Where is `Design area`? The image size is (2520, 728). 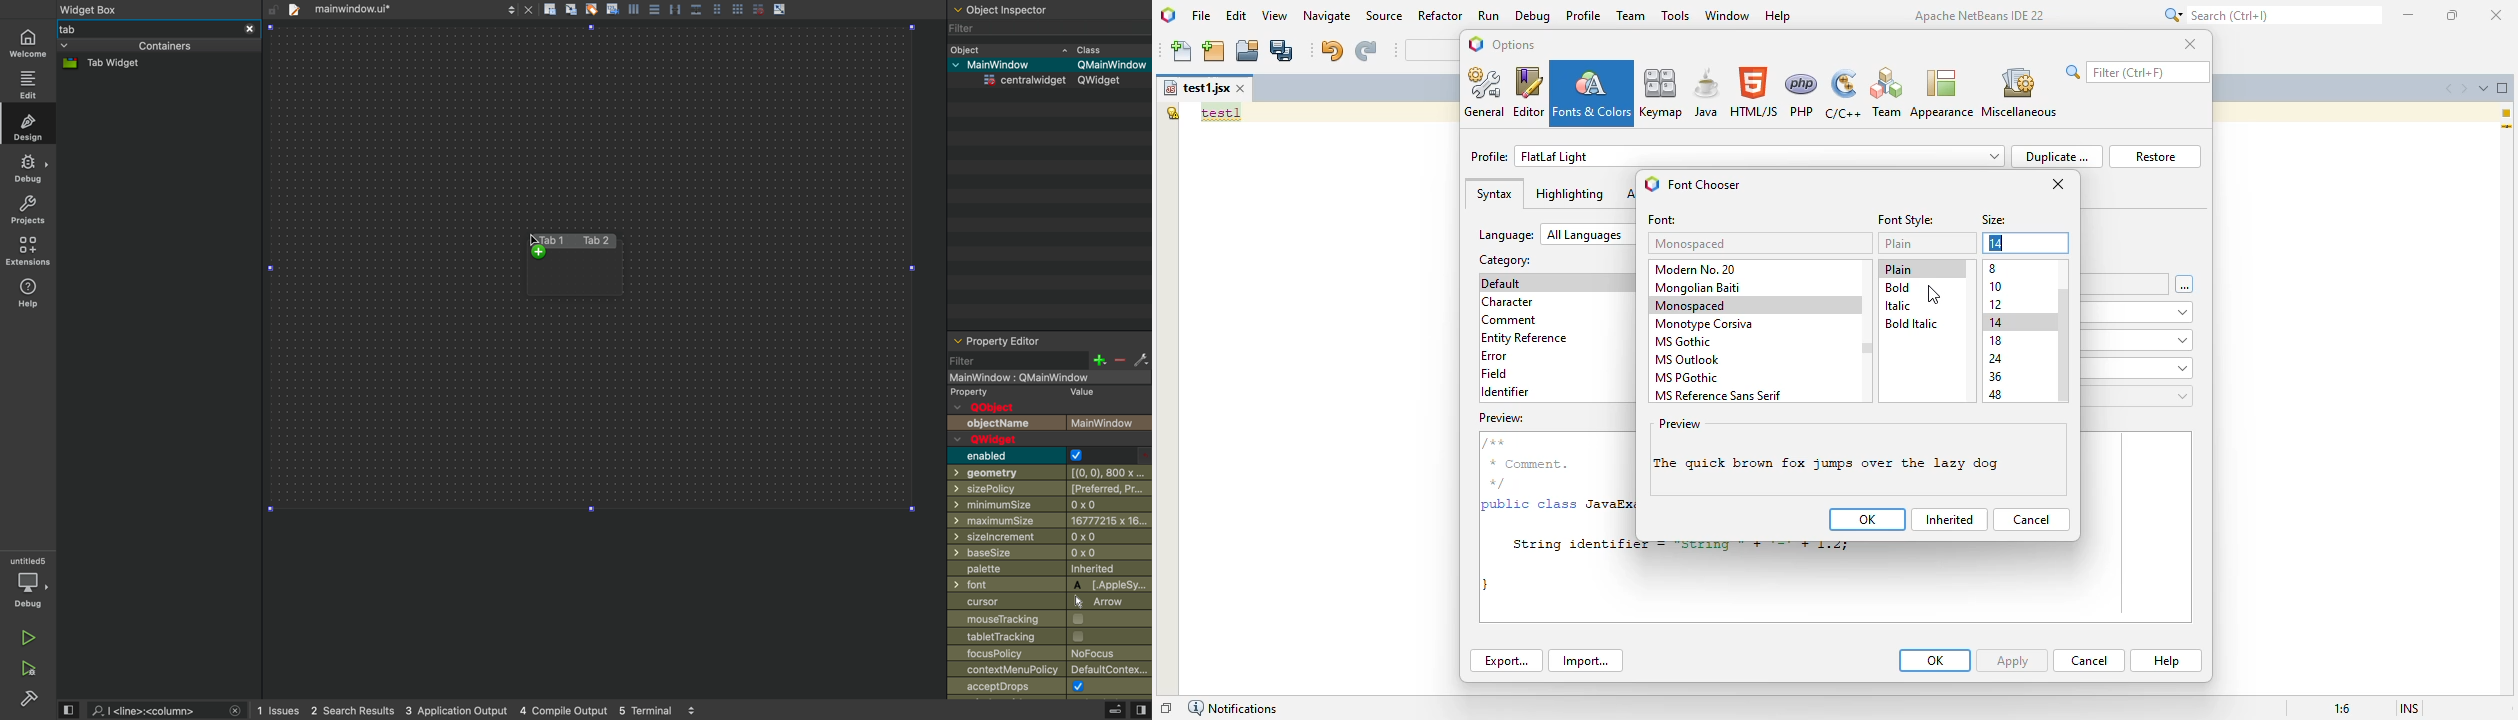 Design area is located at coordinates (593, 268).